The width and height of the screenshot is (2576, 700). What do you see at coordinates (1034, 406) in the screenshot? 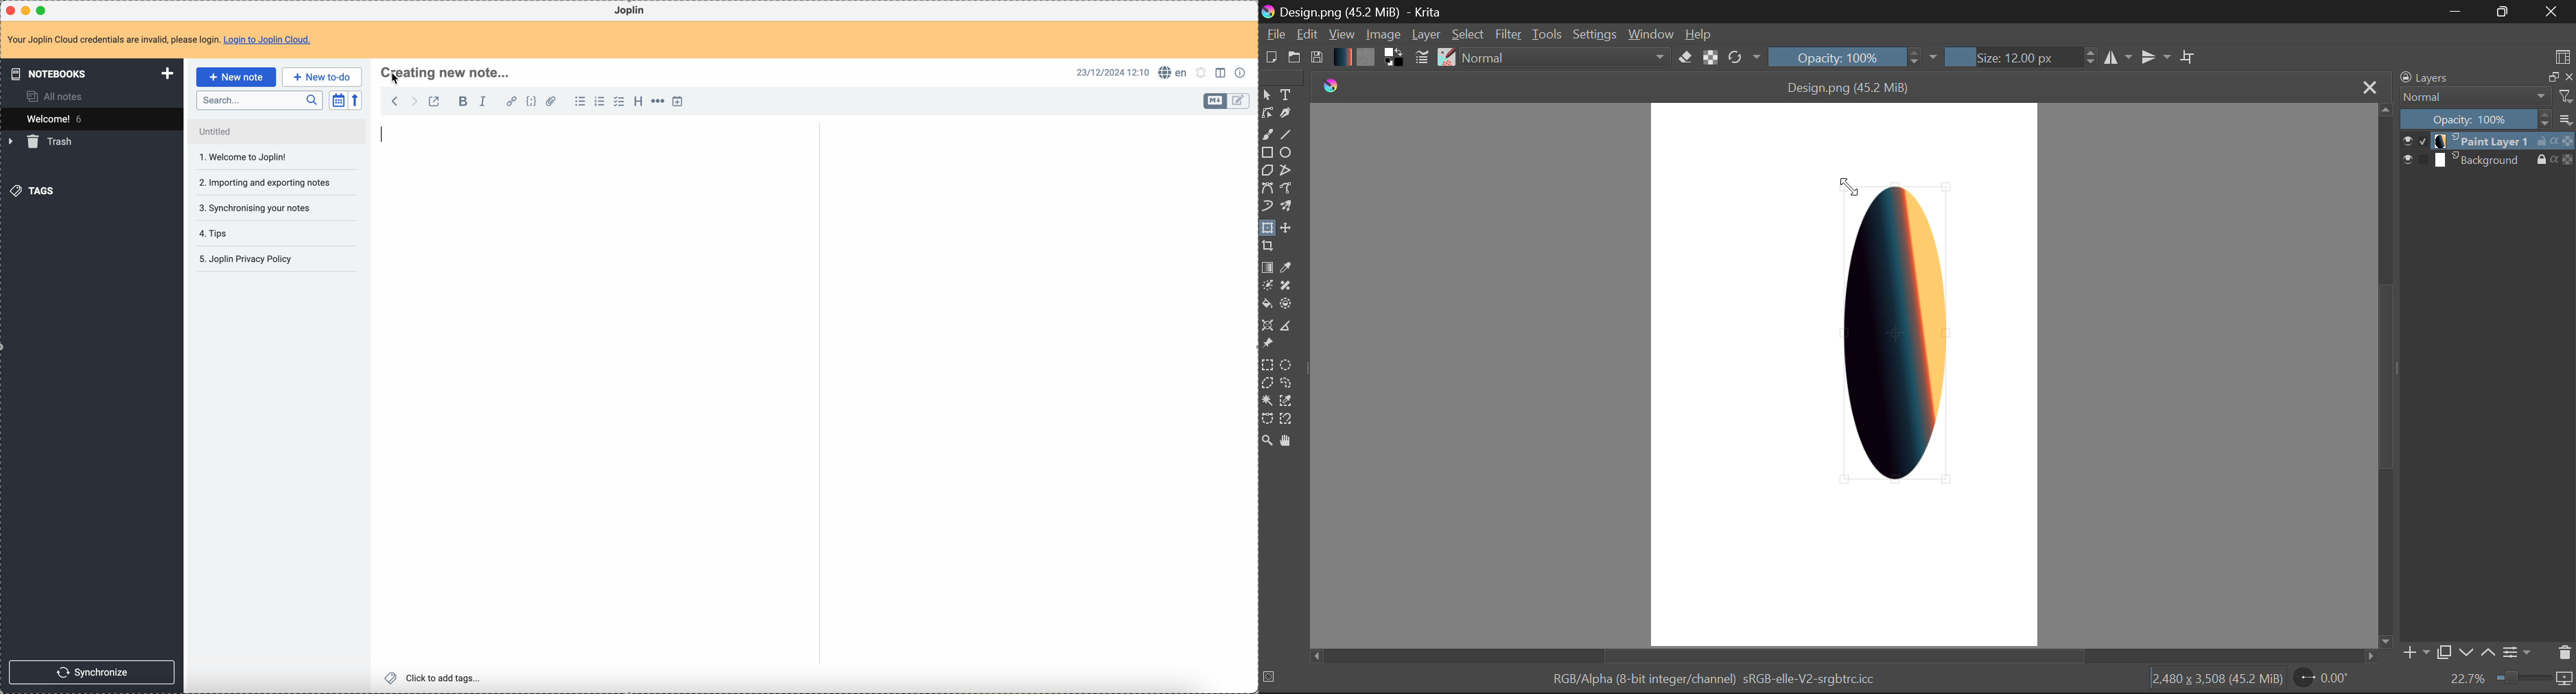
I see `body ` at bounding box center [1034, 406].